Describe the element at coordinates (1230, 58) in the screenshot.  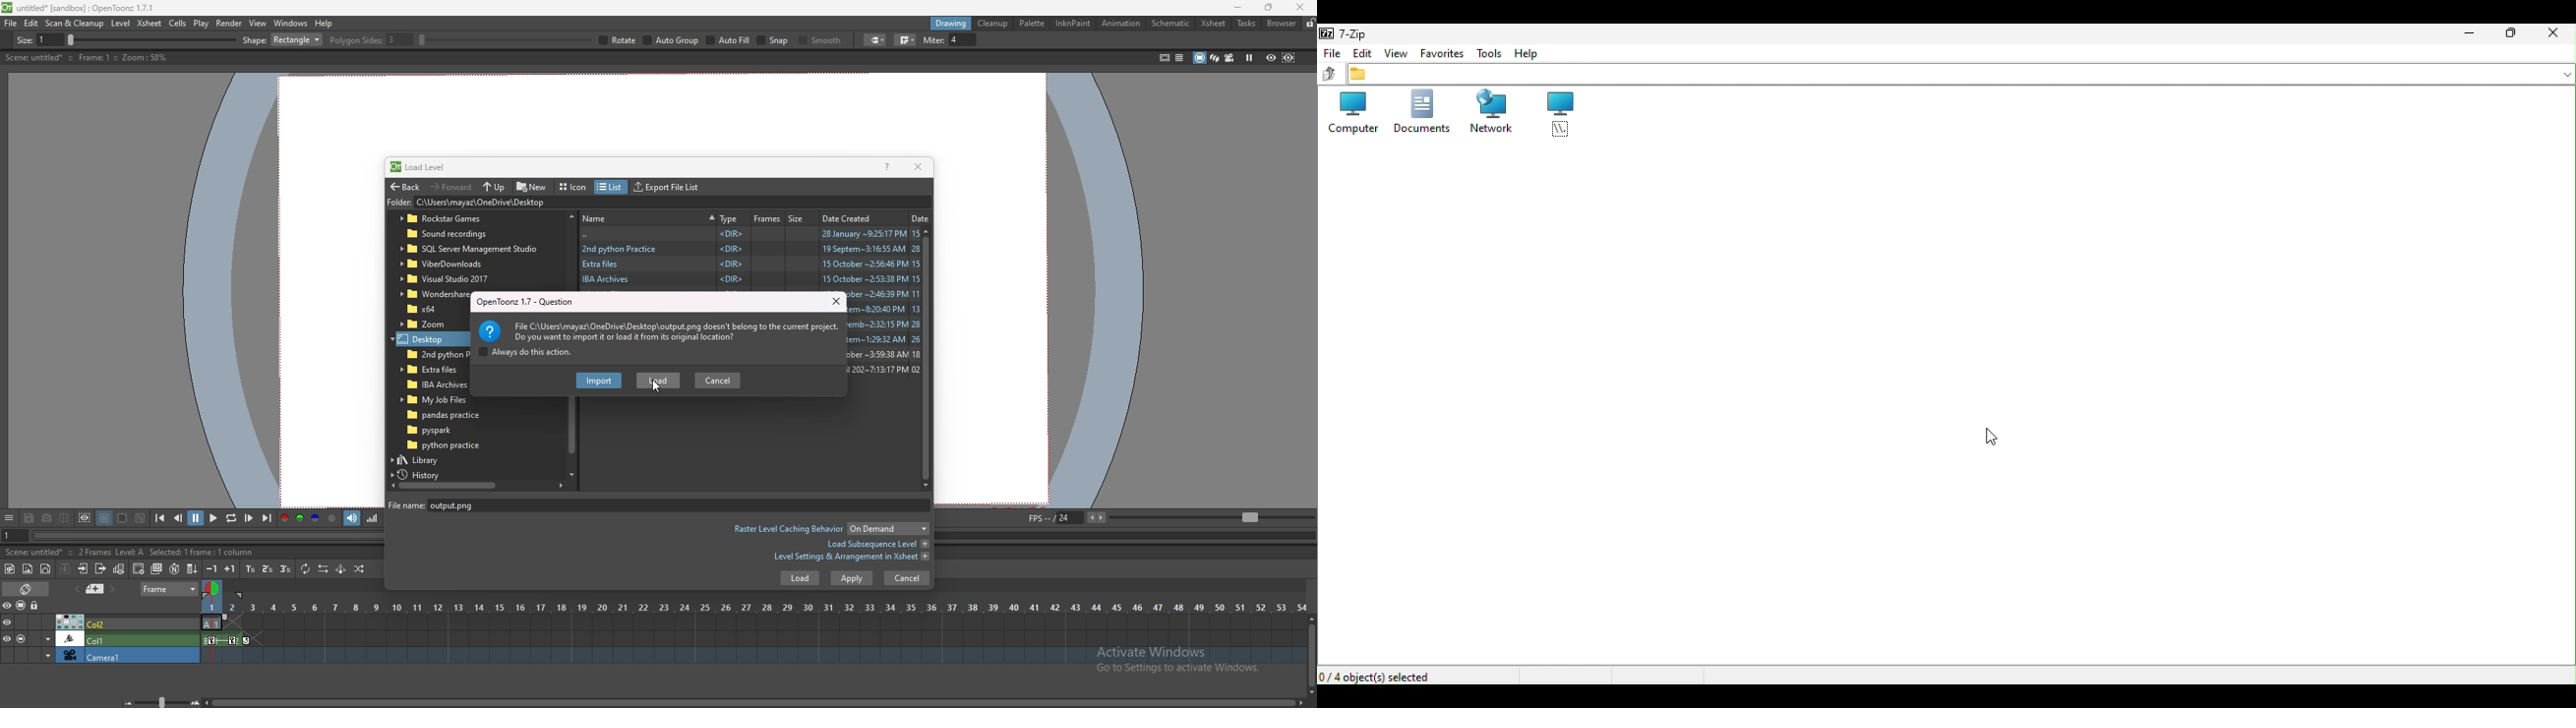
I see `camera view` at that location.